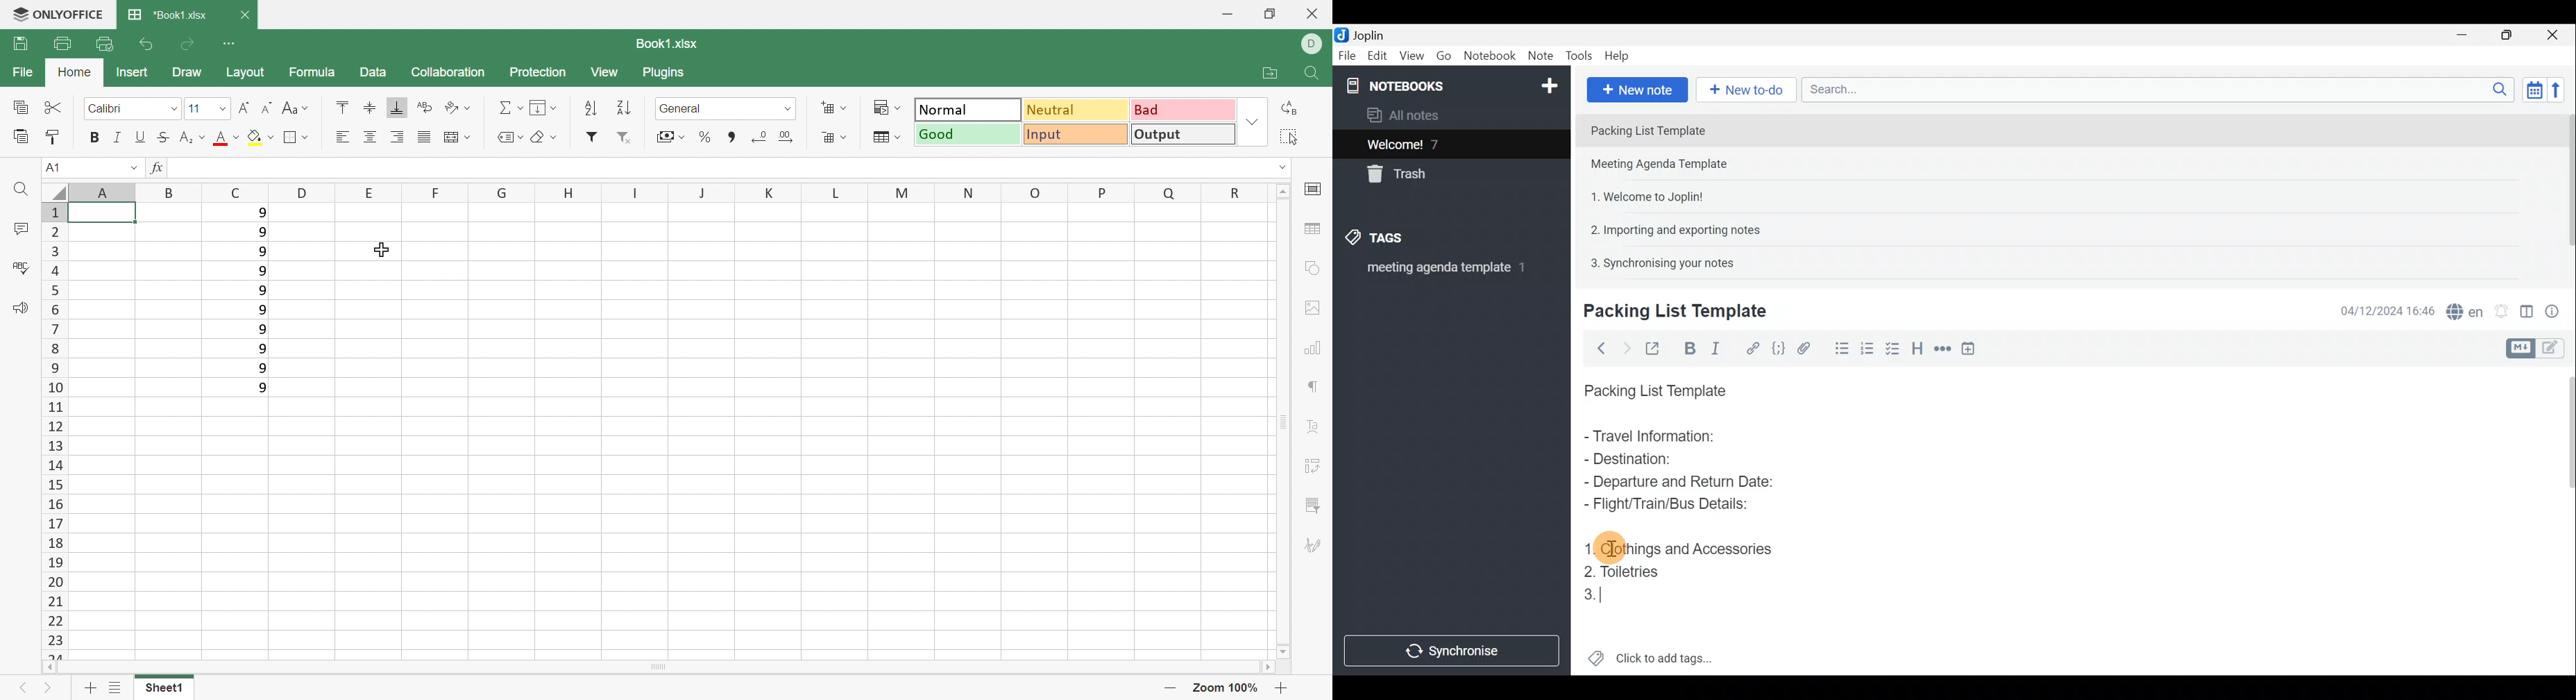 The image size is (2576, 700). What do you see at coordinates (1316, 544) in the screenshot?
I see `Signature settings` at bounding box center [1316, 544].